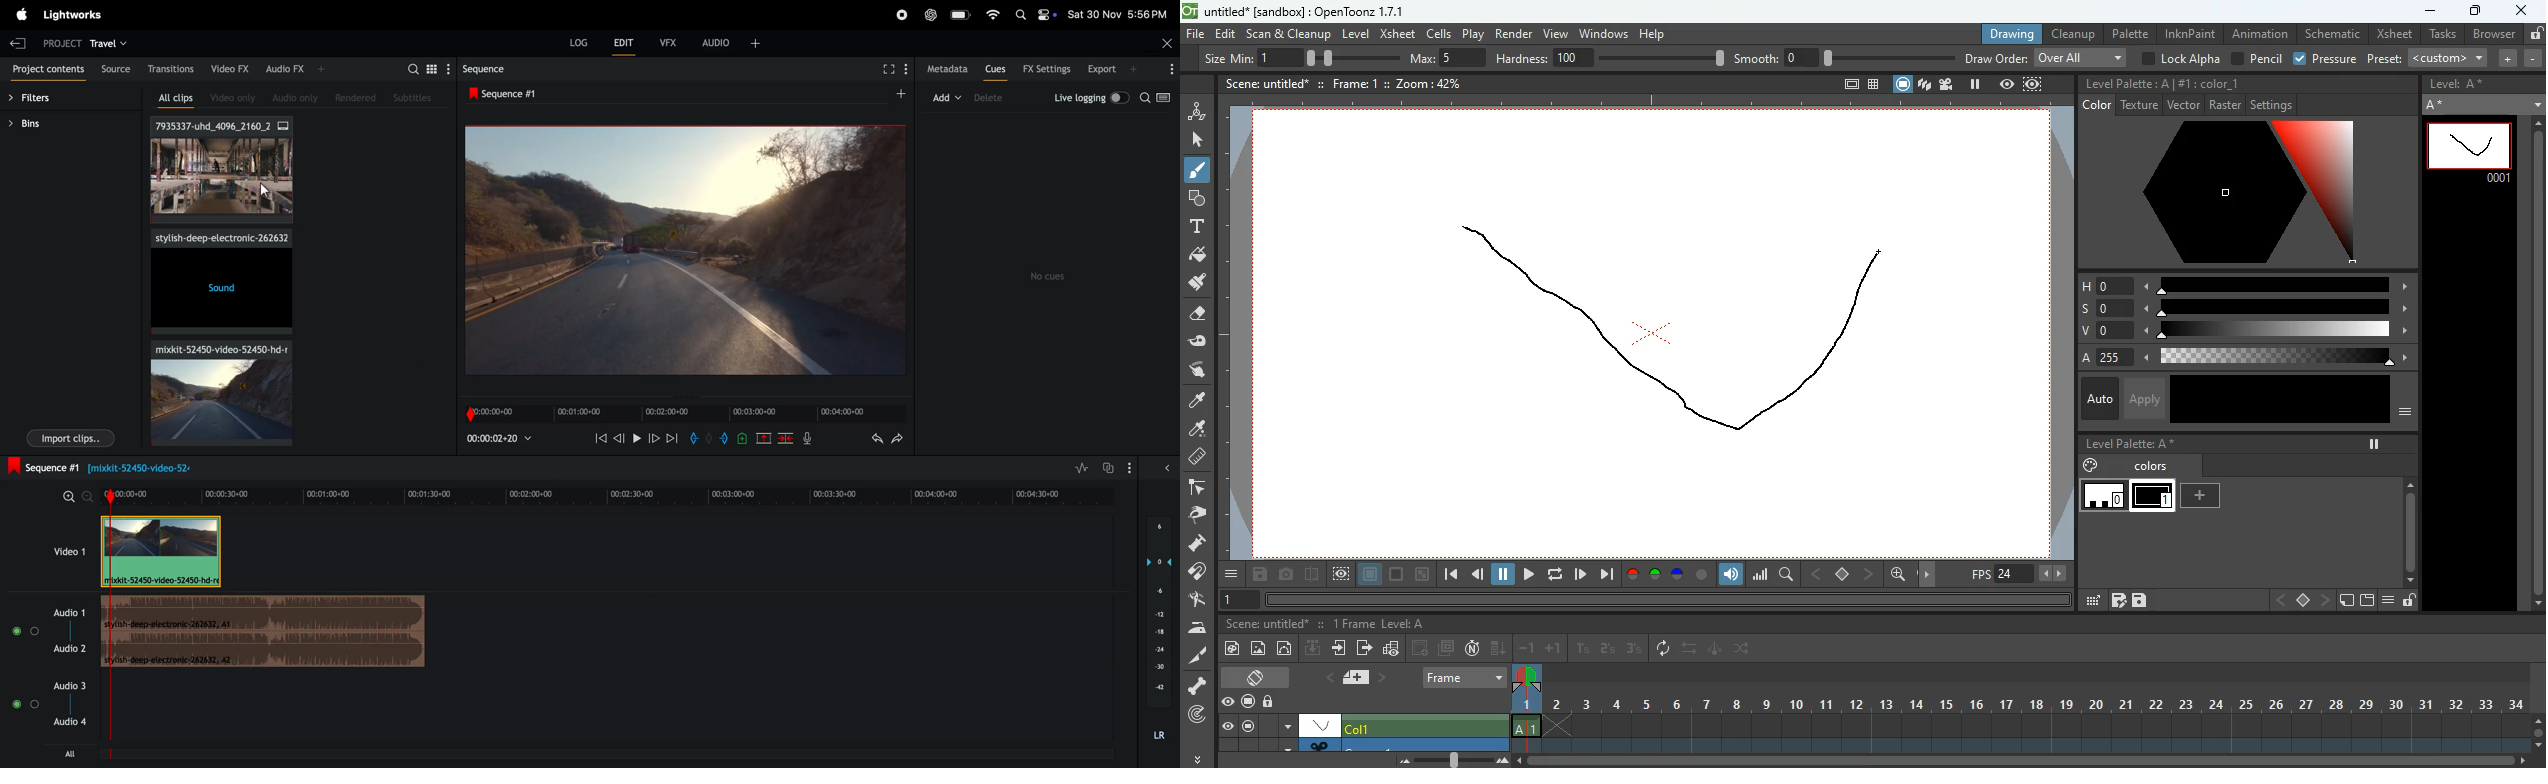  I want to click on time frame, so click(608, 492).